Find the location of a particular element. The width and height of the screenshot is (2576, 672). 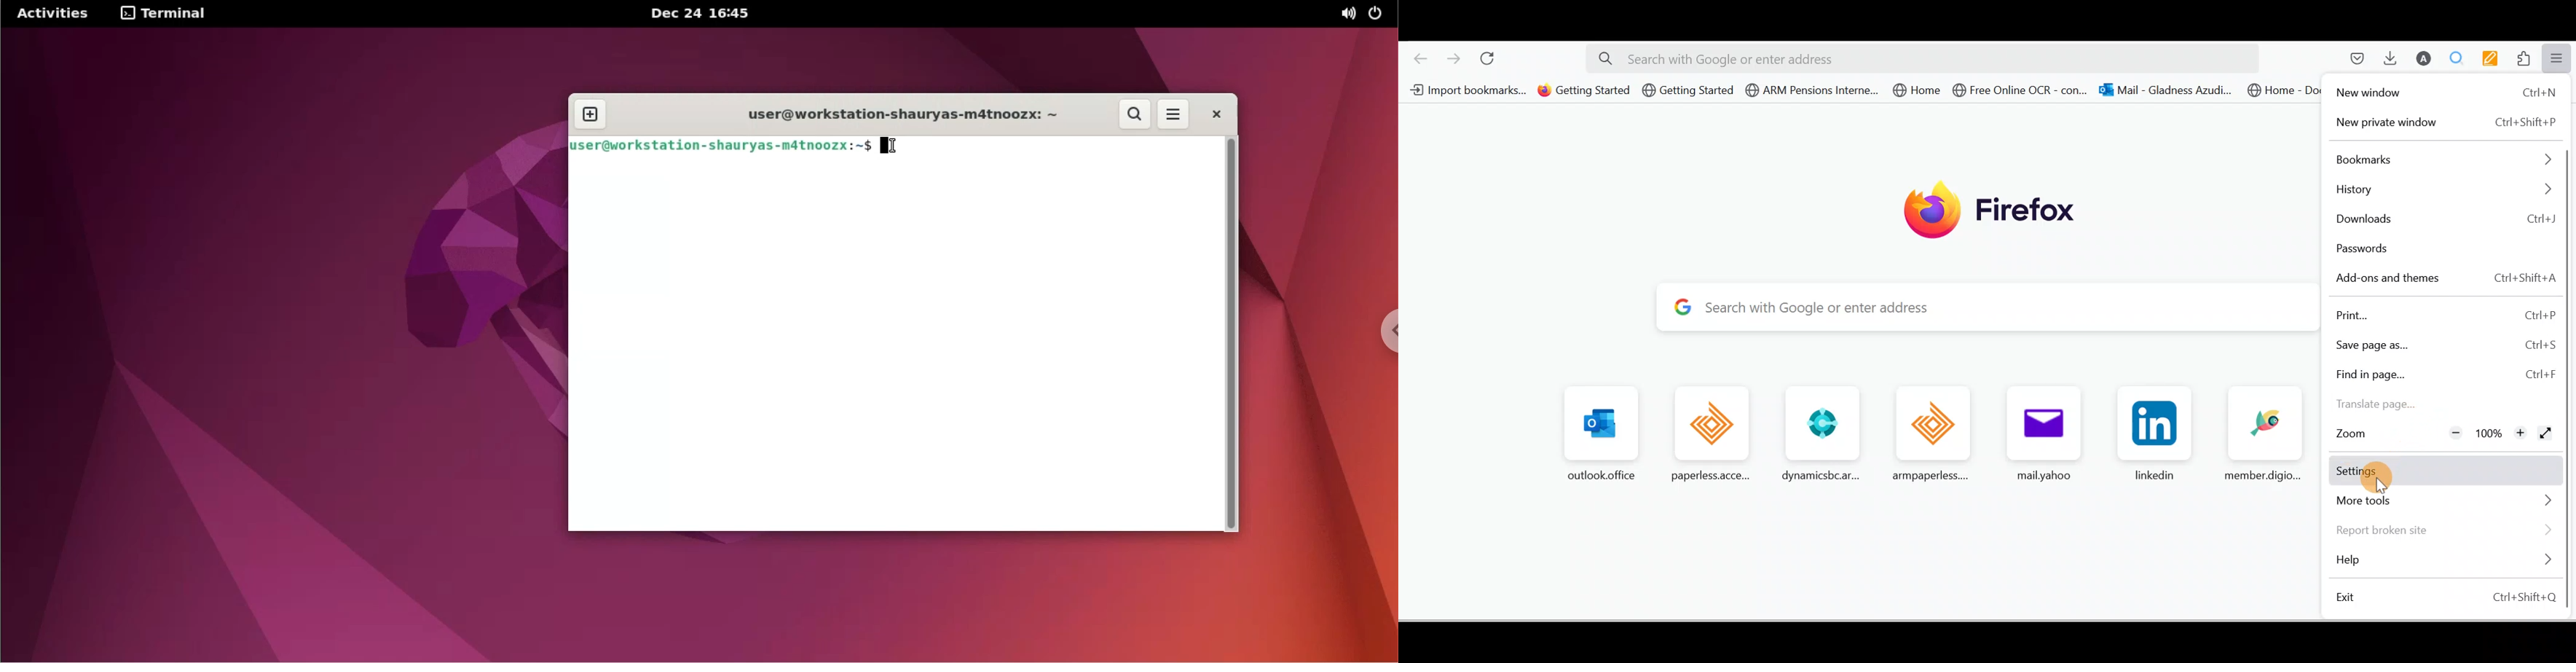

New window  Ctrl+N is located at coordinates (2445, 95).